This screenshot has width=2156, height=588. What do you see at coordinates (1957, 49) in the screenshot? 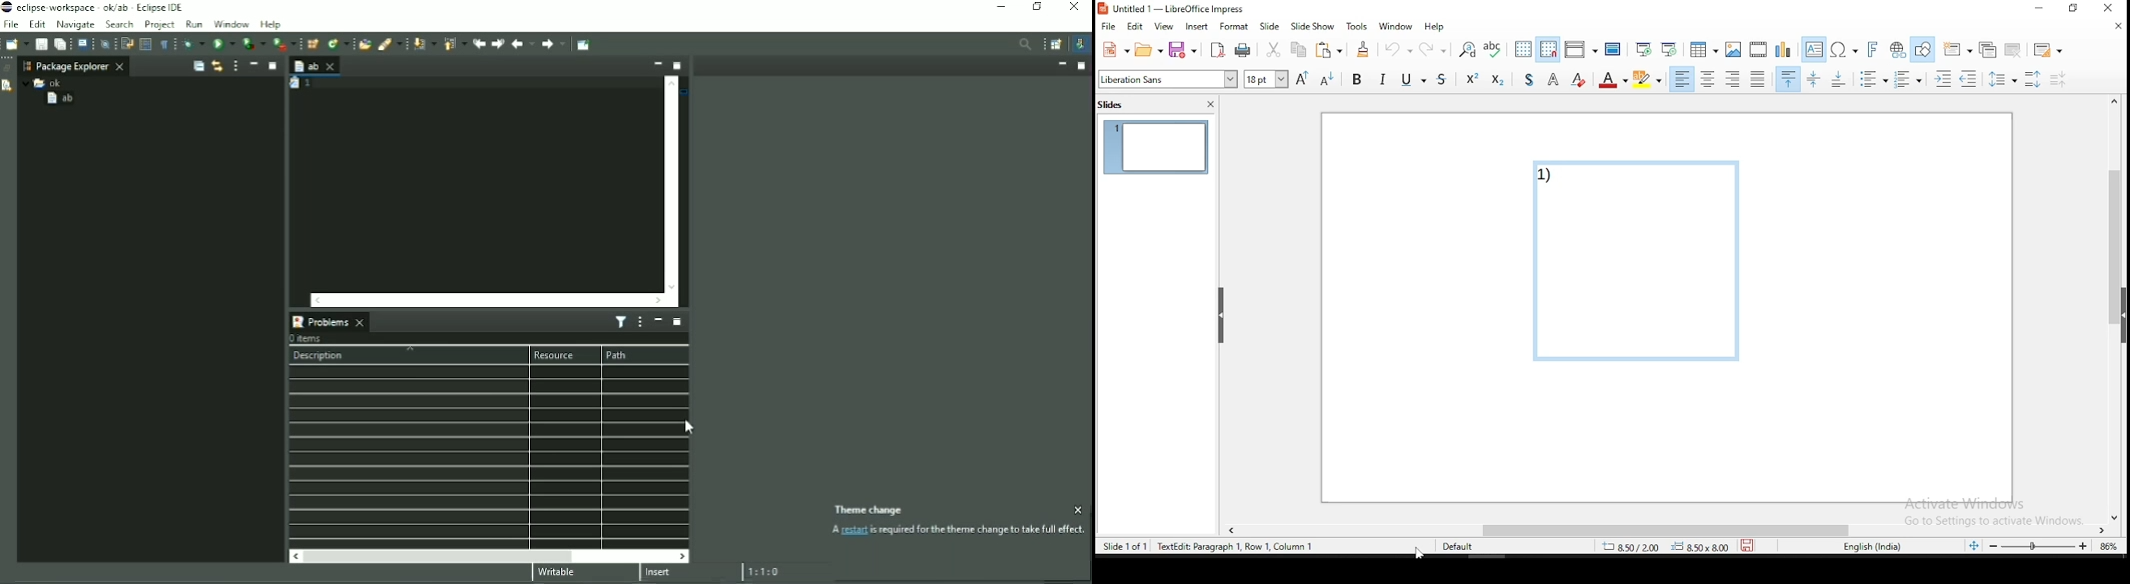
I see `new slide` at bounding box center [1957, 49].